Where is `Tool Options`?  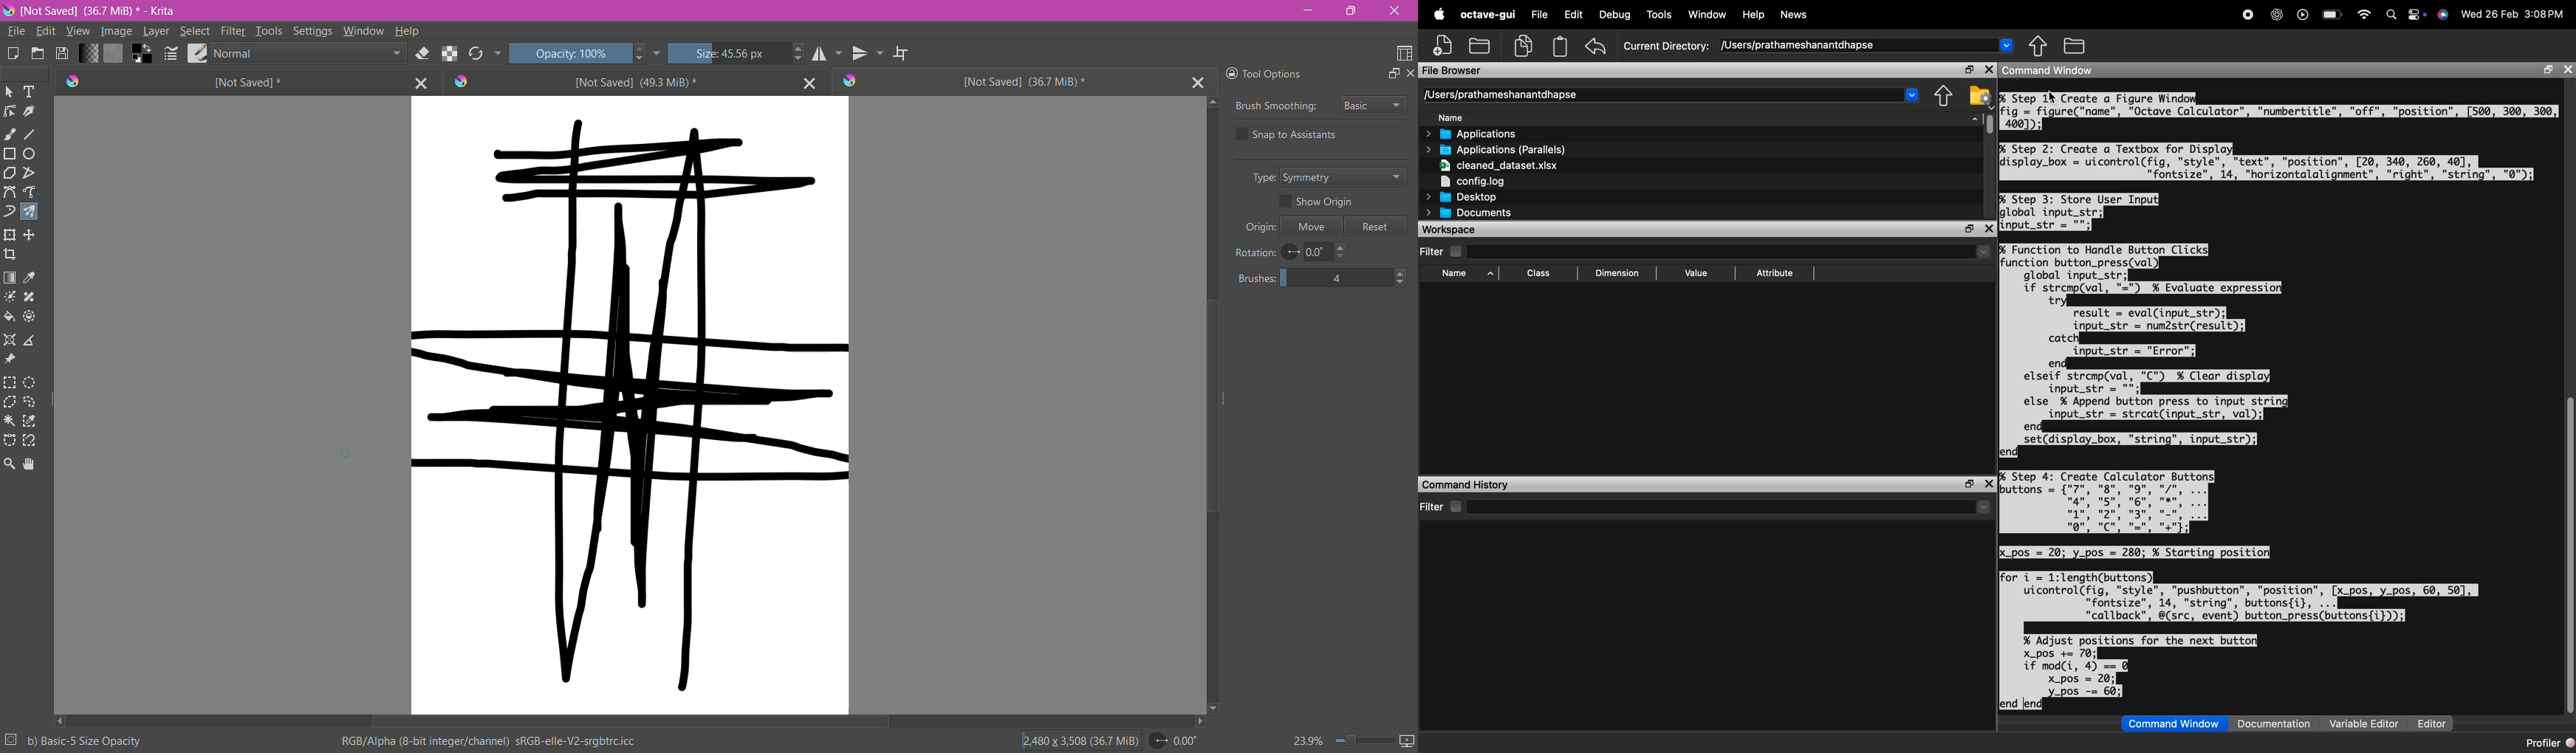 Tool Options is located at coordinates (1273, 72).